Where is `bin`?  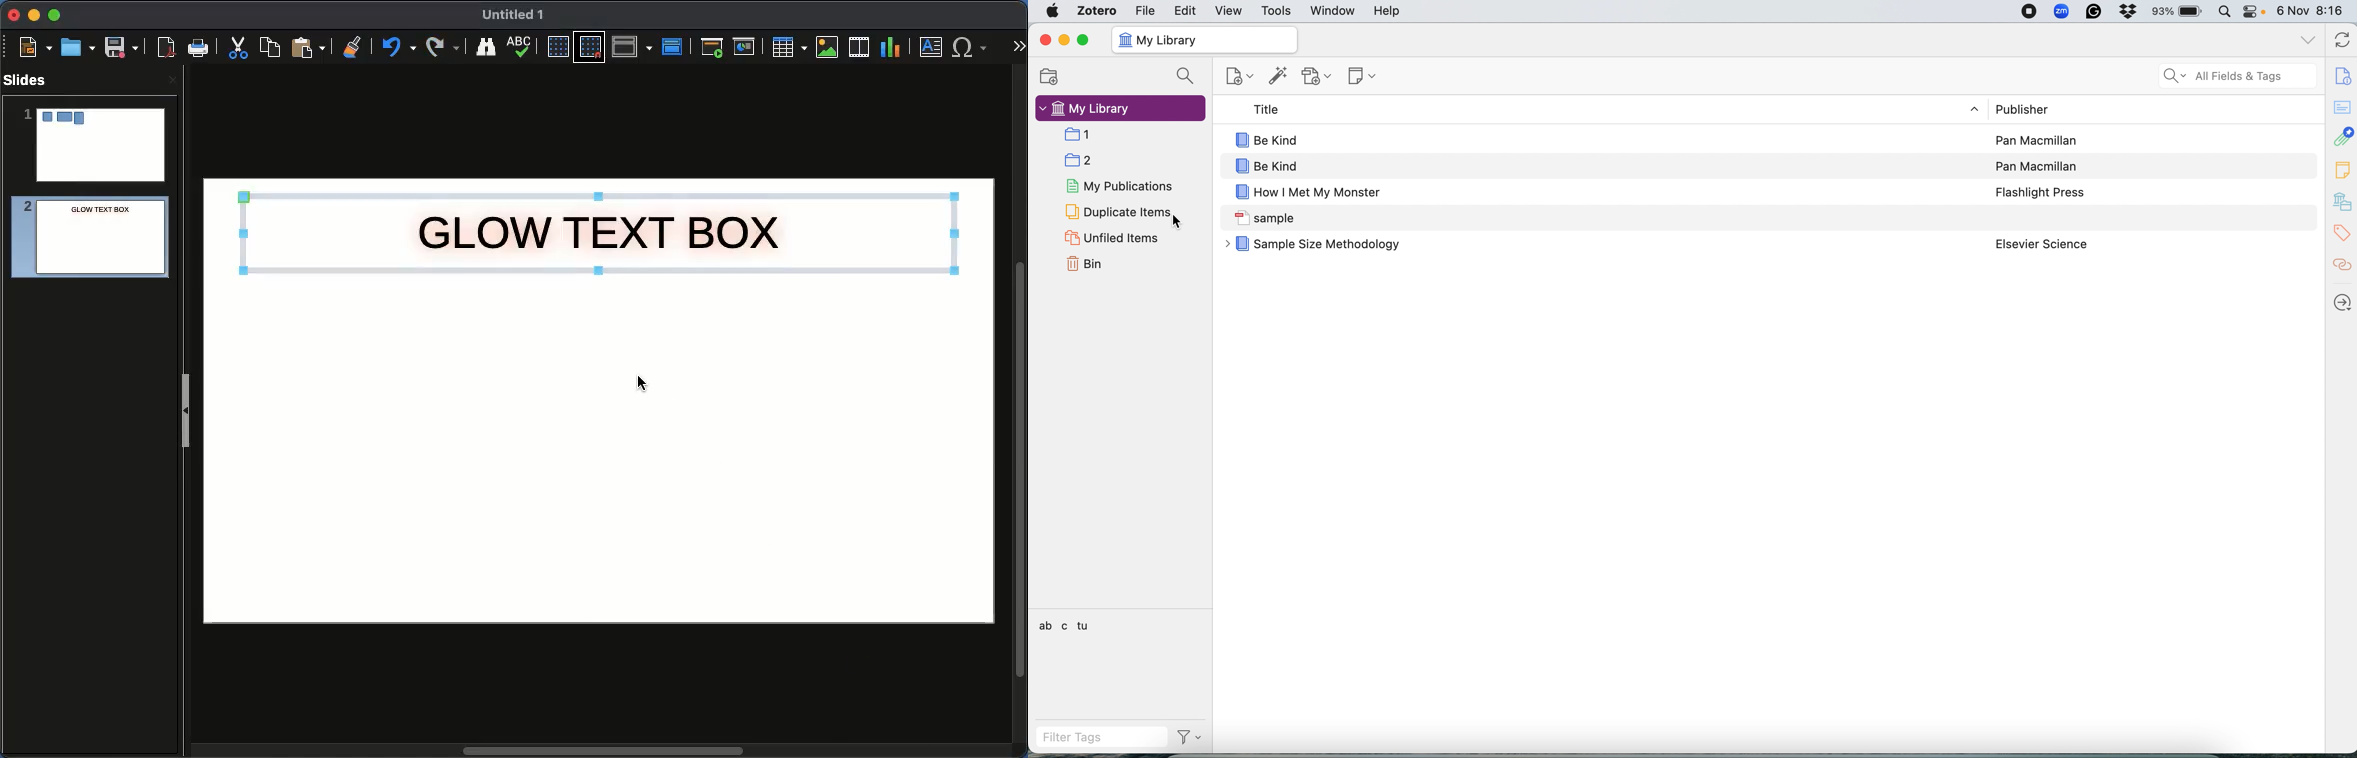 bin is located at coordinates (1085, 263).